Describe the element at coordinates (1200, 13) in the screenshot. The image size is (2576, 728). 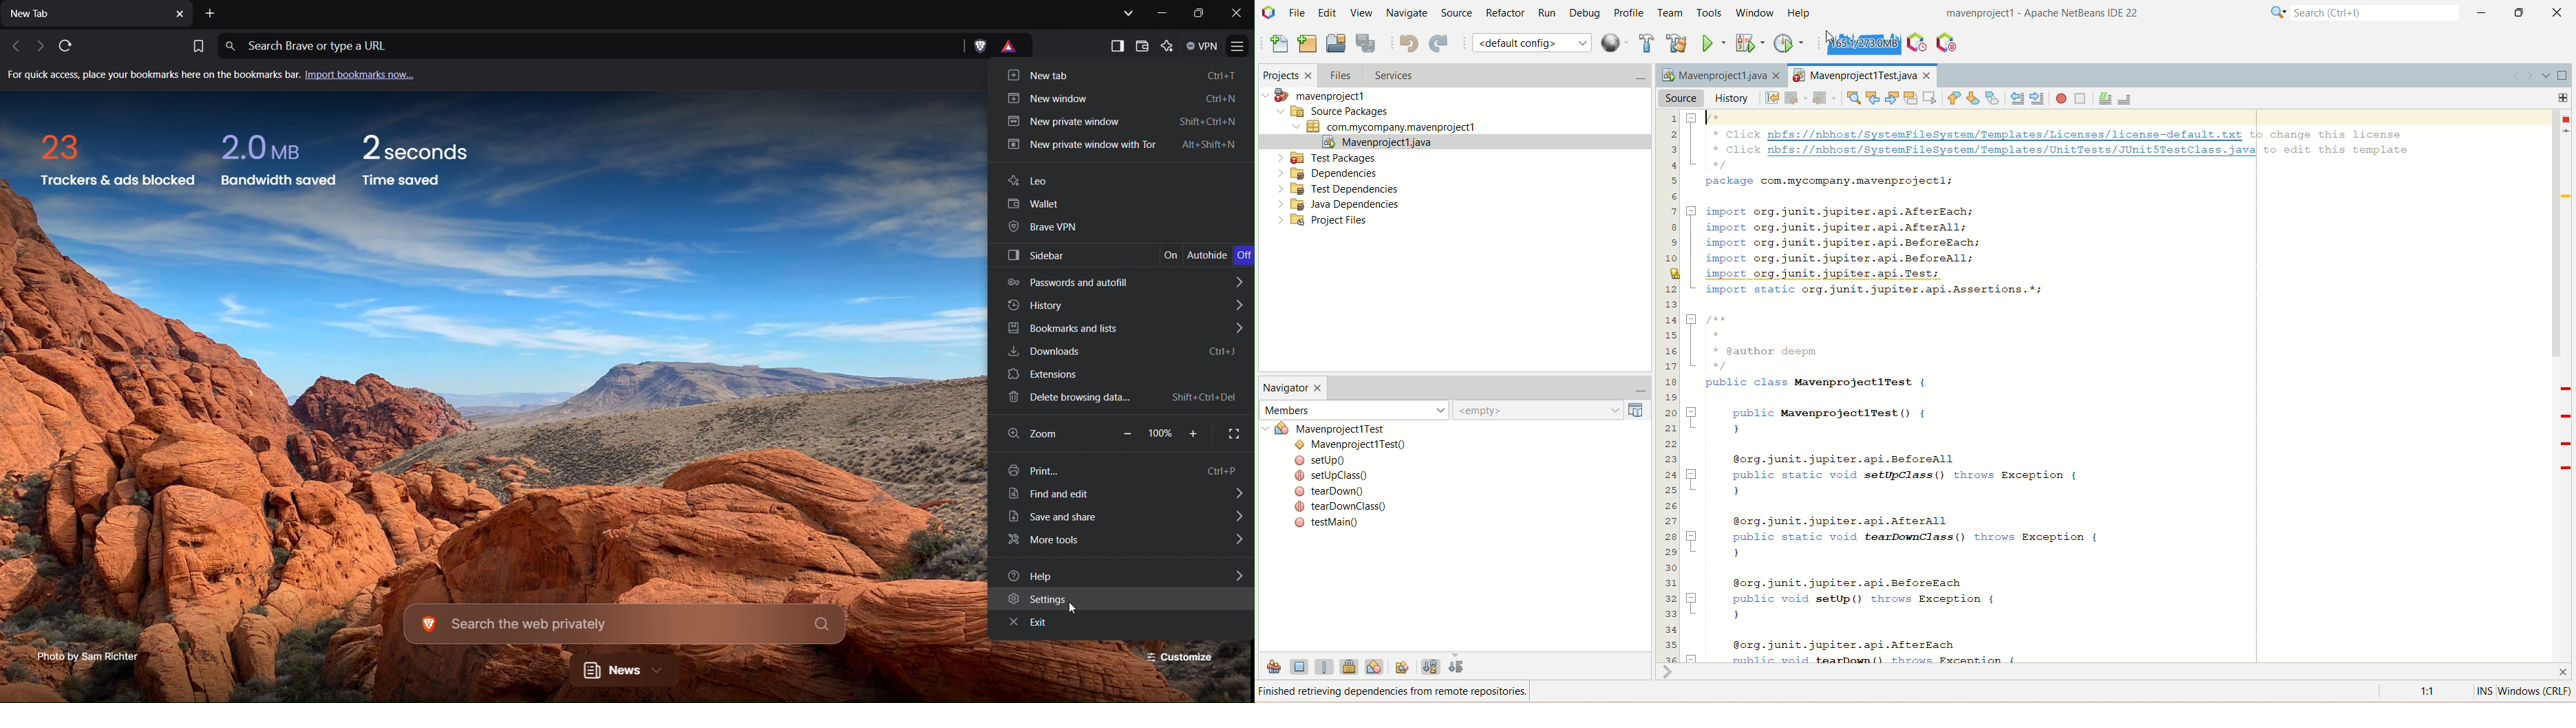
I see `Maximize` at that location.